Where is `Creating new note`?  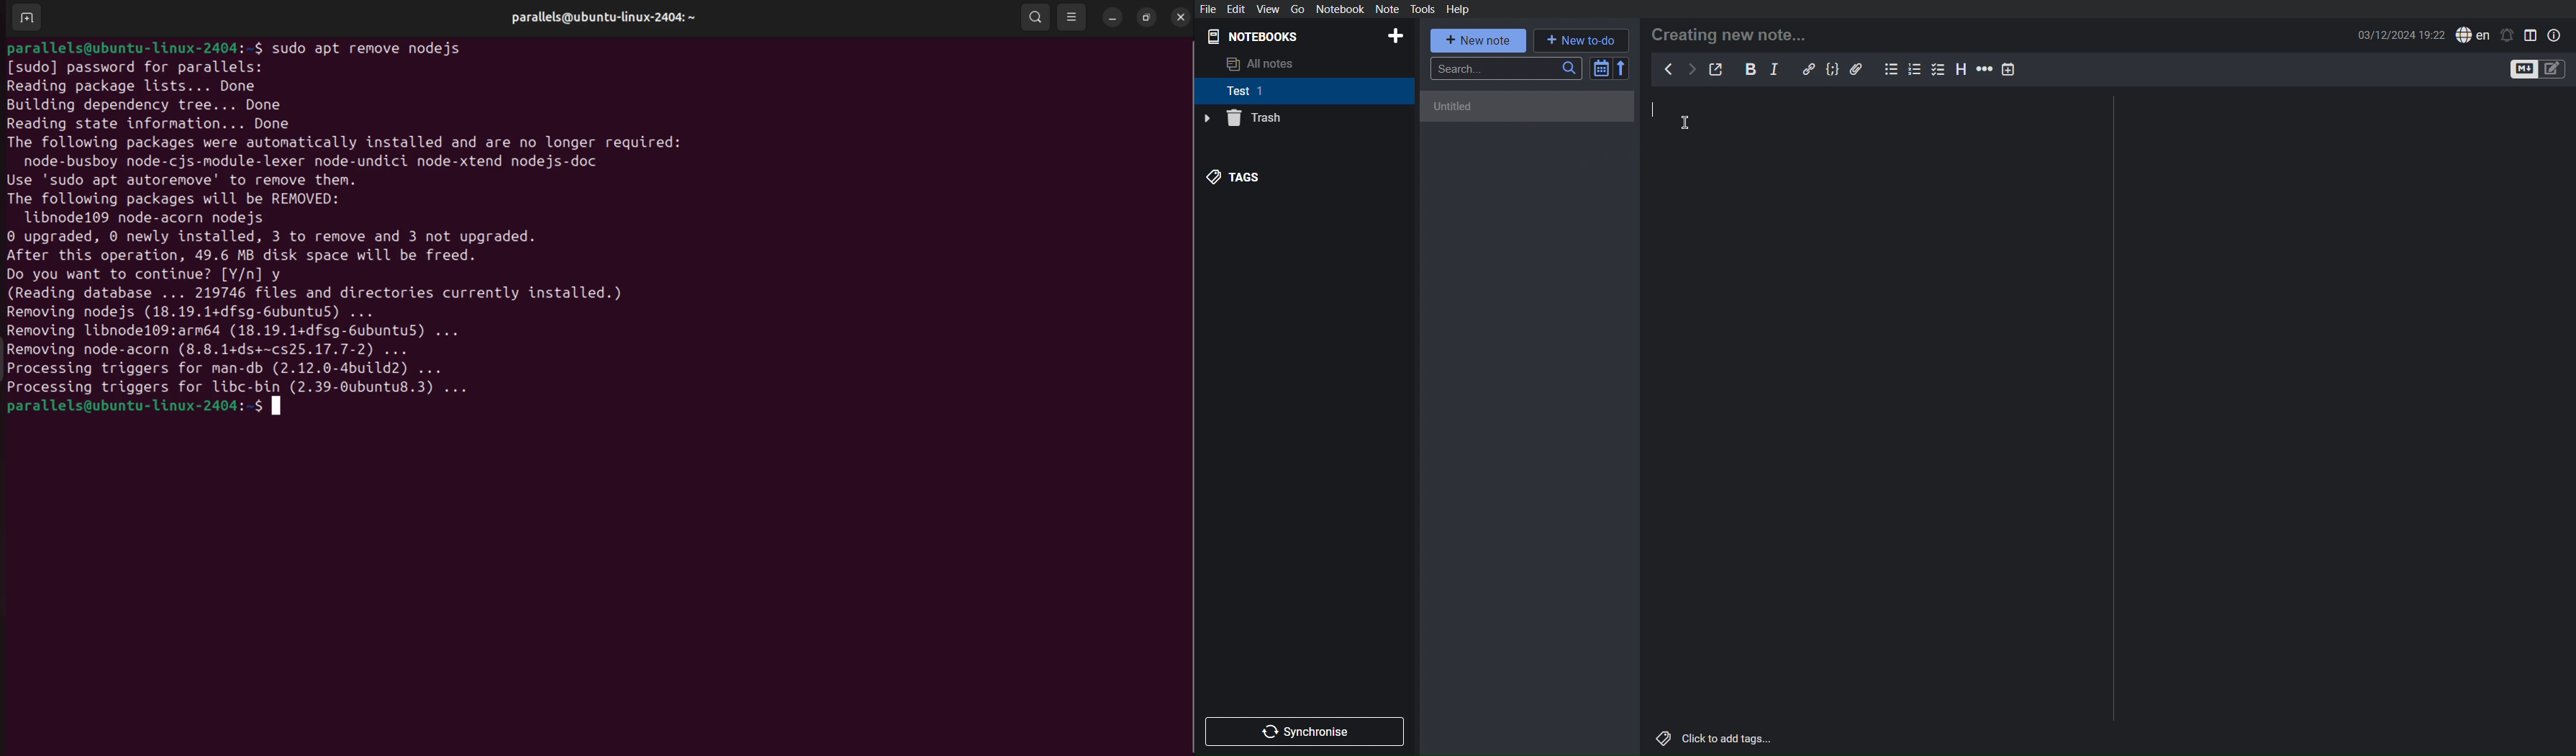
Creating new note is located at coordinates (1728, 35).